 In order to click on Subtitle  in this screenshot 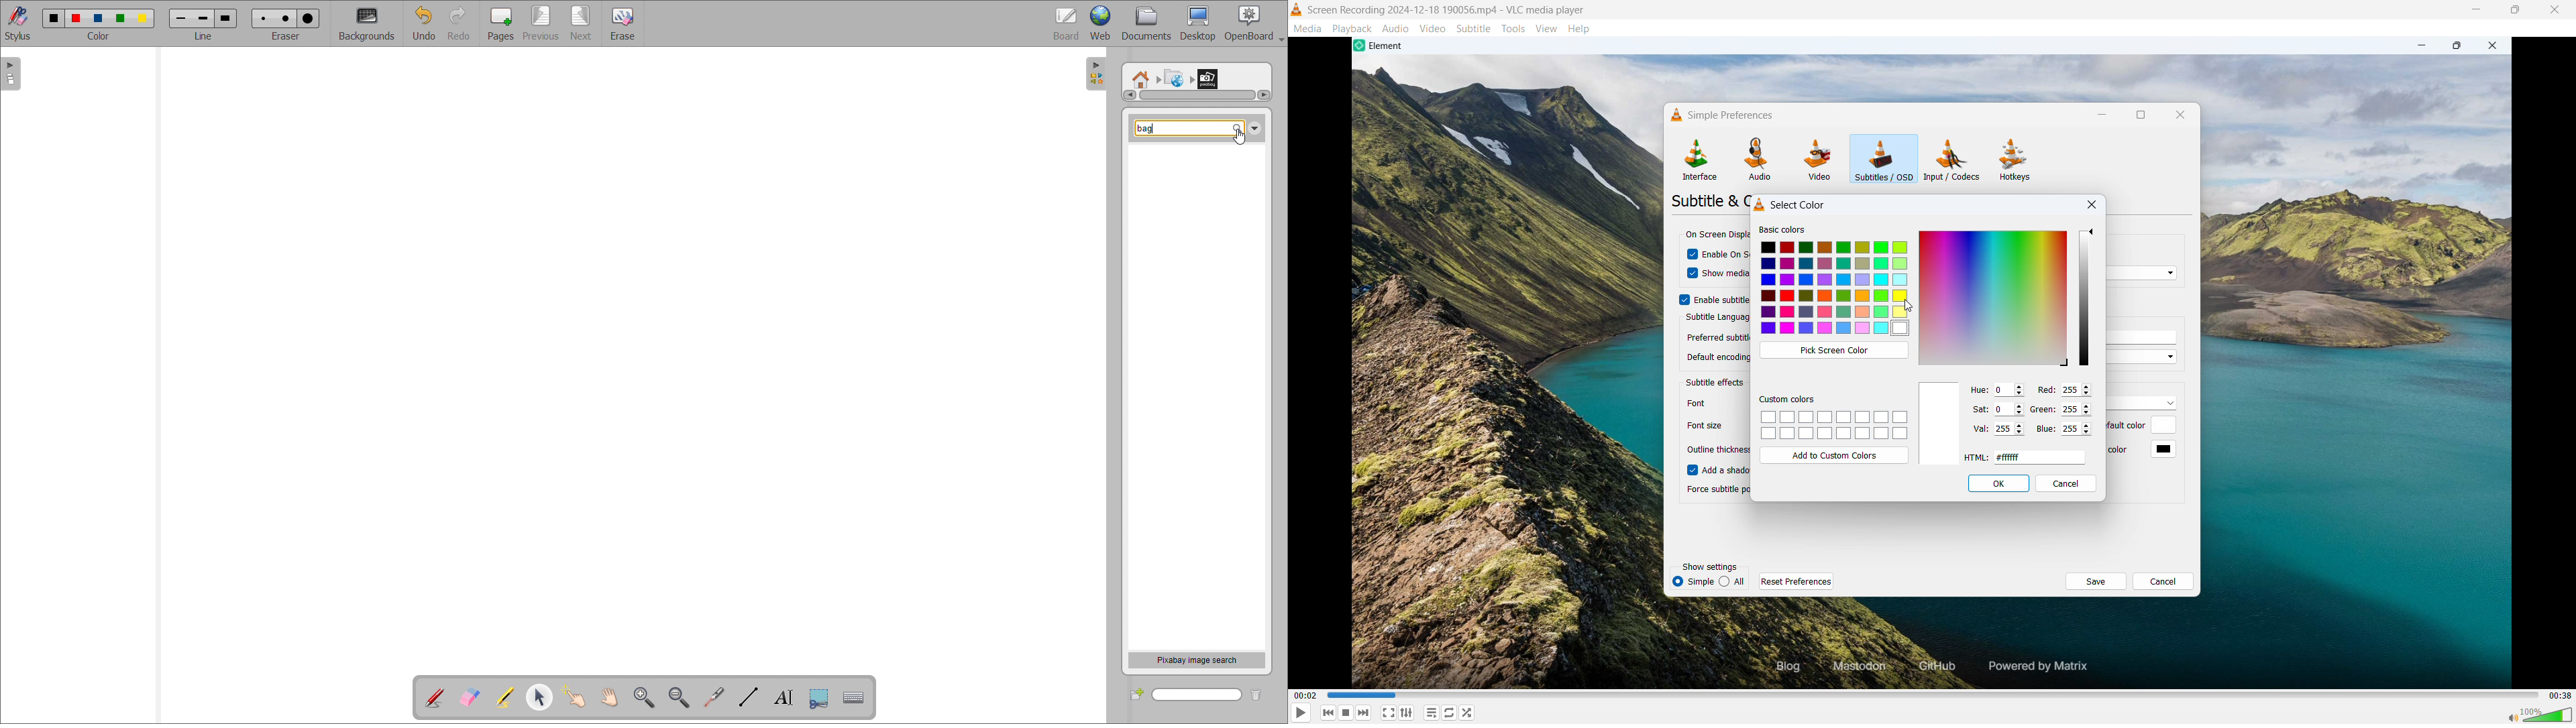, I will do `click(1474, 29)`.